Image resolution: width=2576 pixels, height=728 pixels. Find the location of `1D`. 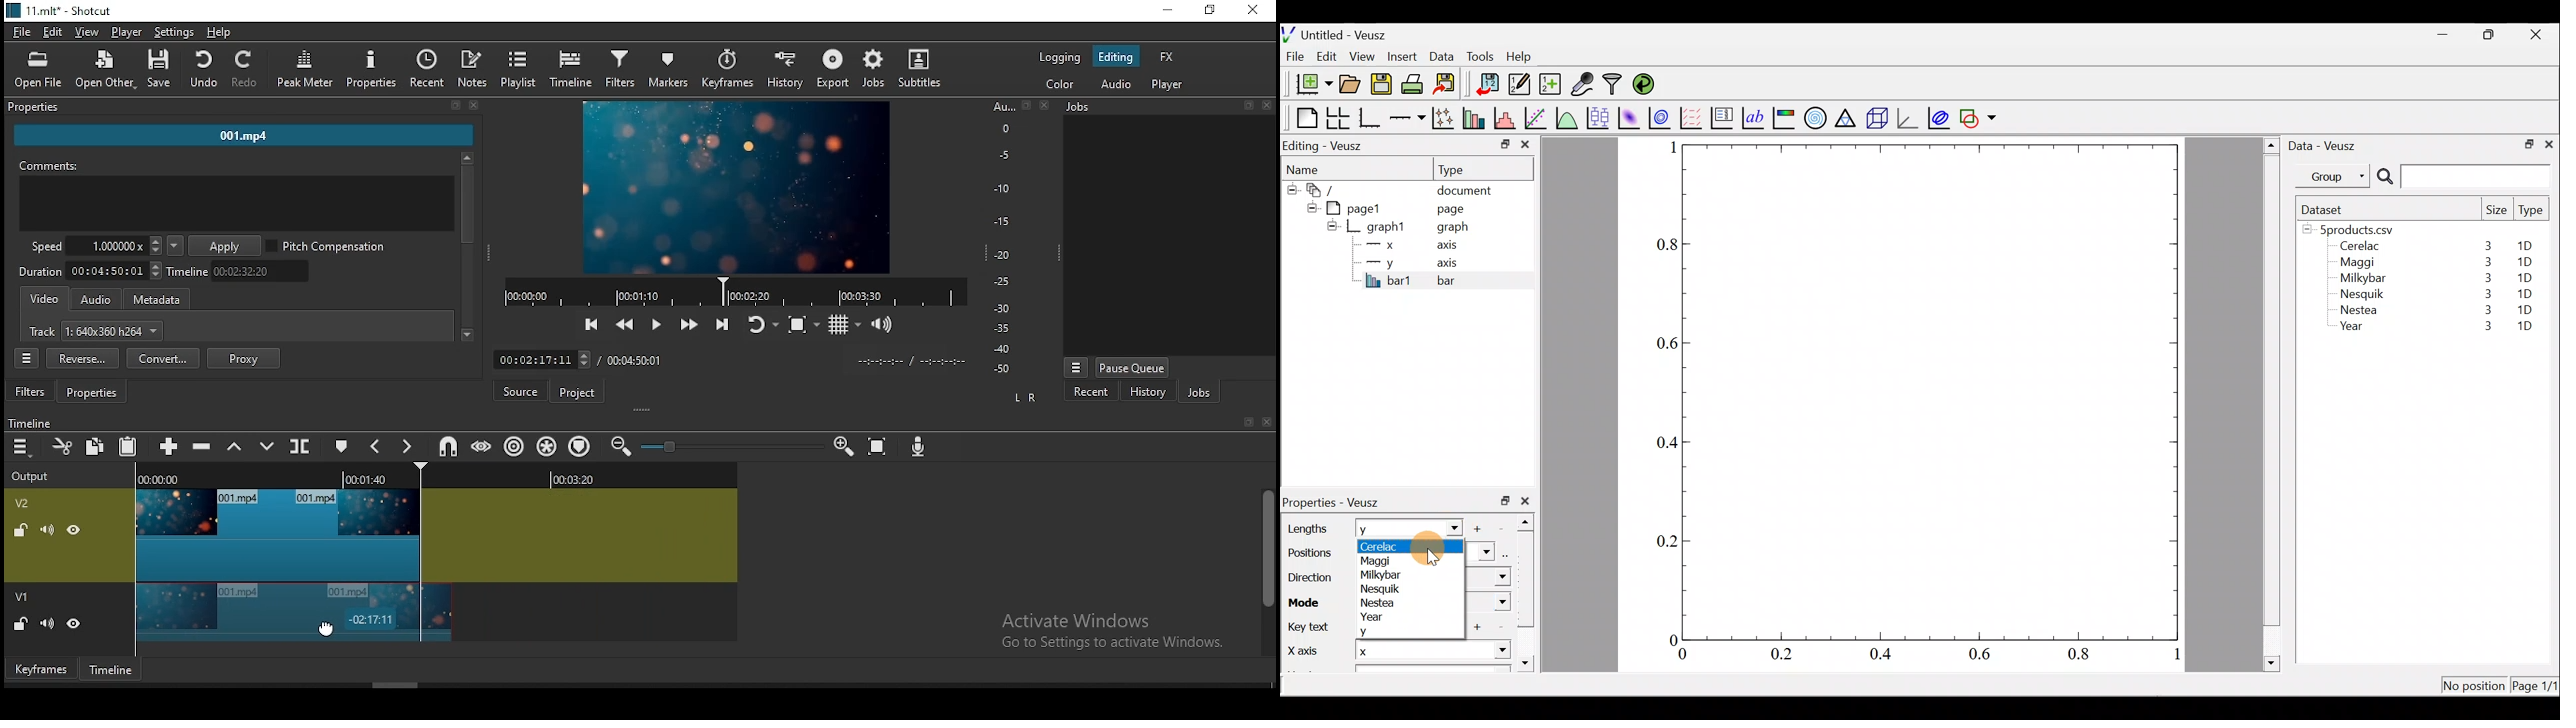

1D is located at coordinates (2529, 246).